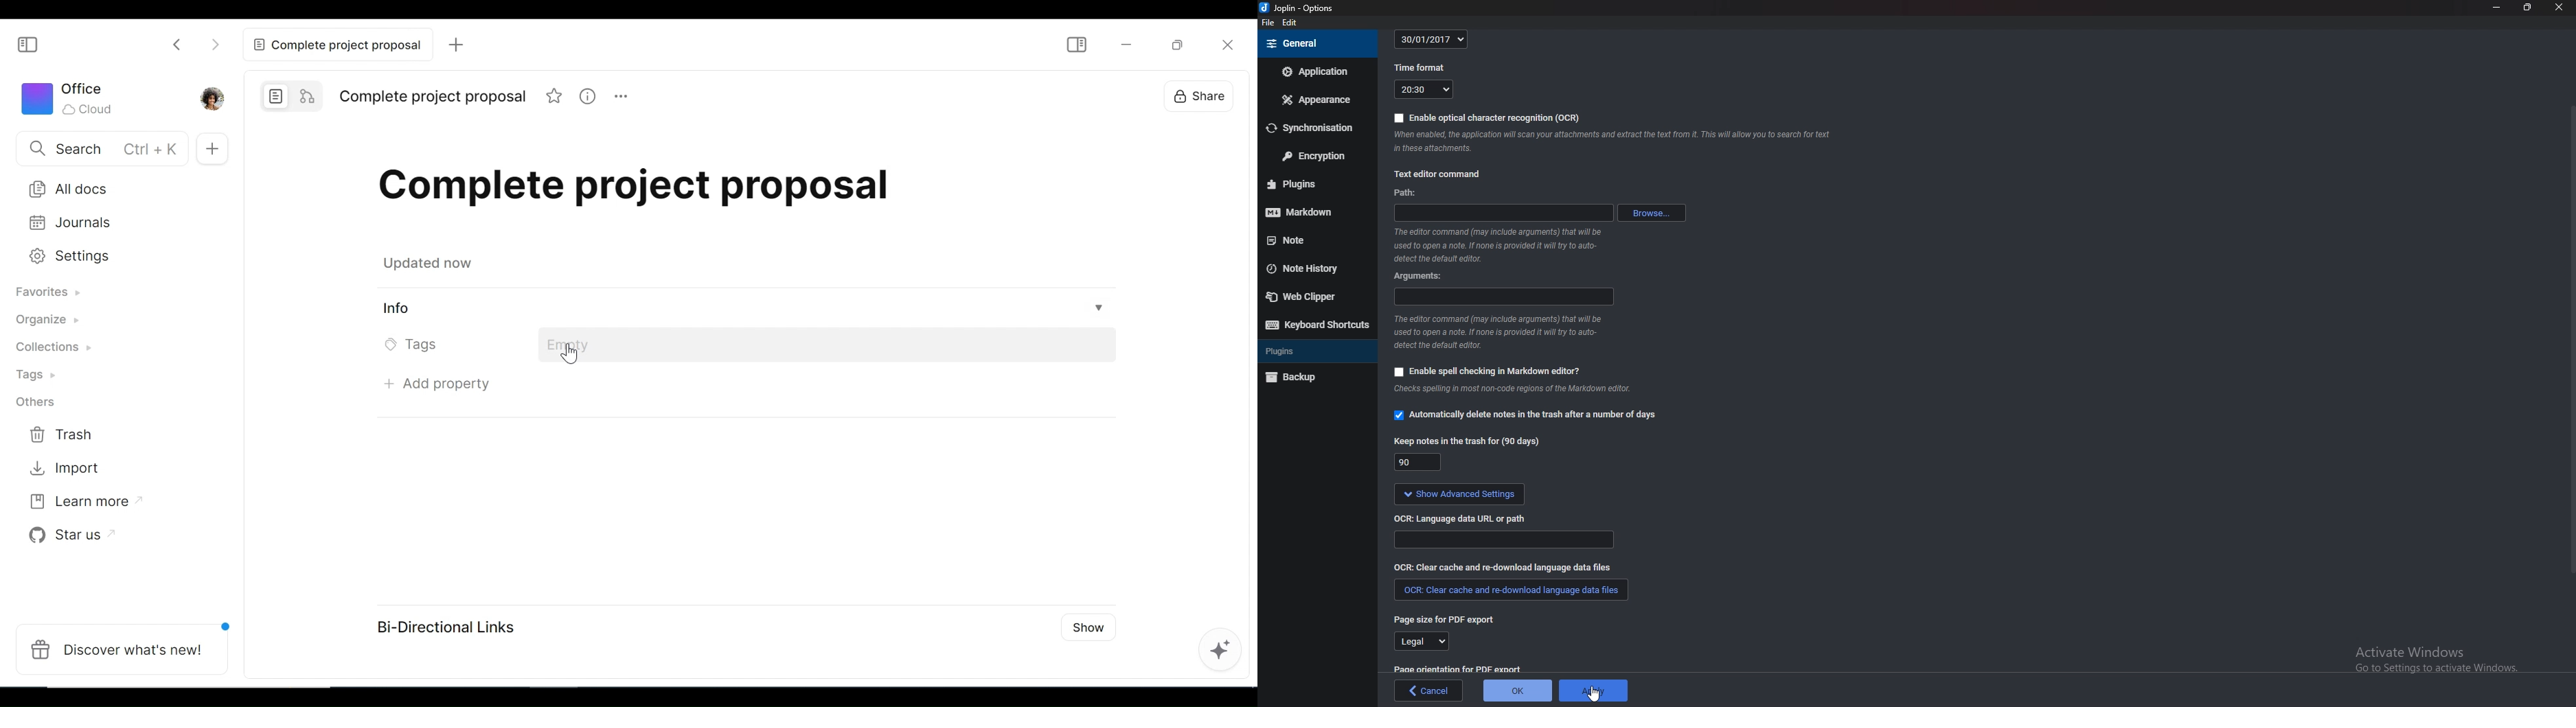 The width and height of the screenshot is (2576, 728). What do you see at coordinates (1433, 38) in the screenshot?
I see `30/01/2017` at bounding box center [1433, 38].